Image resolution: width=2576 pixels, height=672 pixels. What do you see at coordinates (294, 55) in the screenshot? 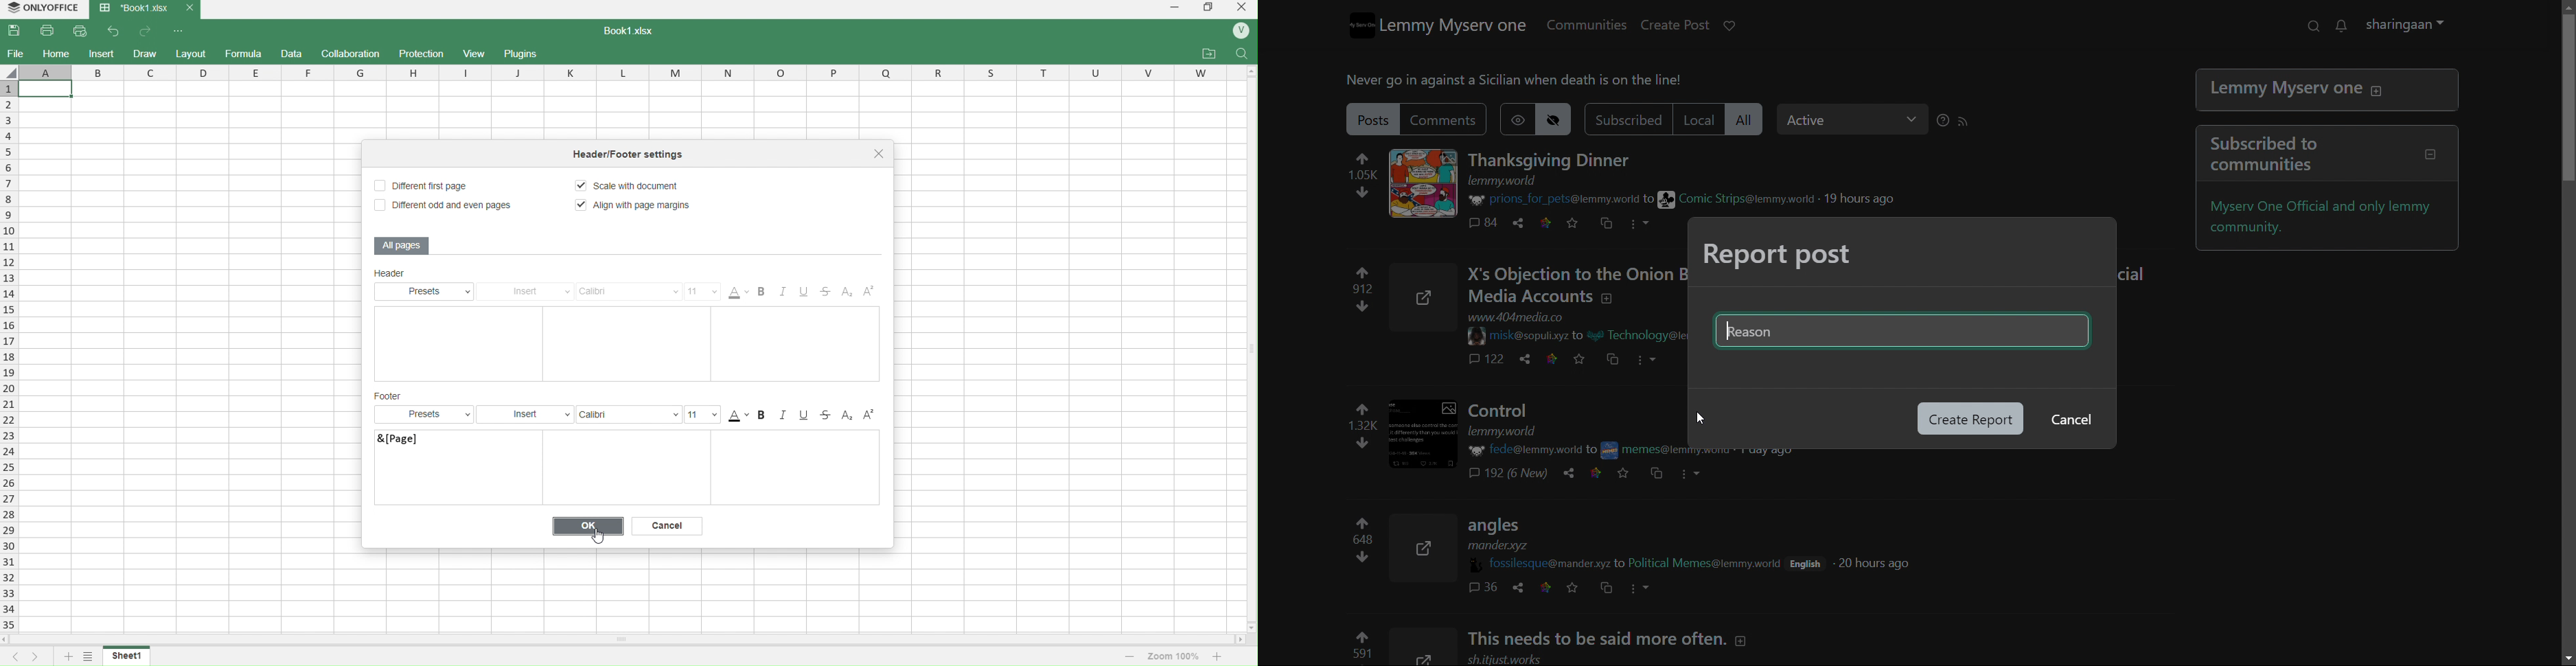
I see `data` at bounding box center [294, 55].